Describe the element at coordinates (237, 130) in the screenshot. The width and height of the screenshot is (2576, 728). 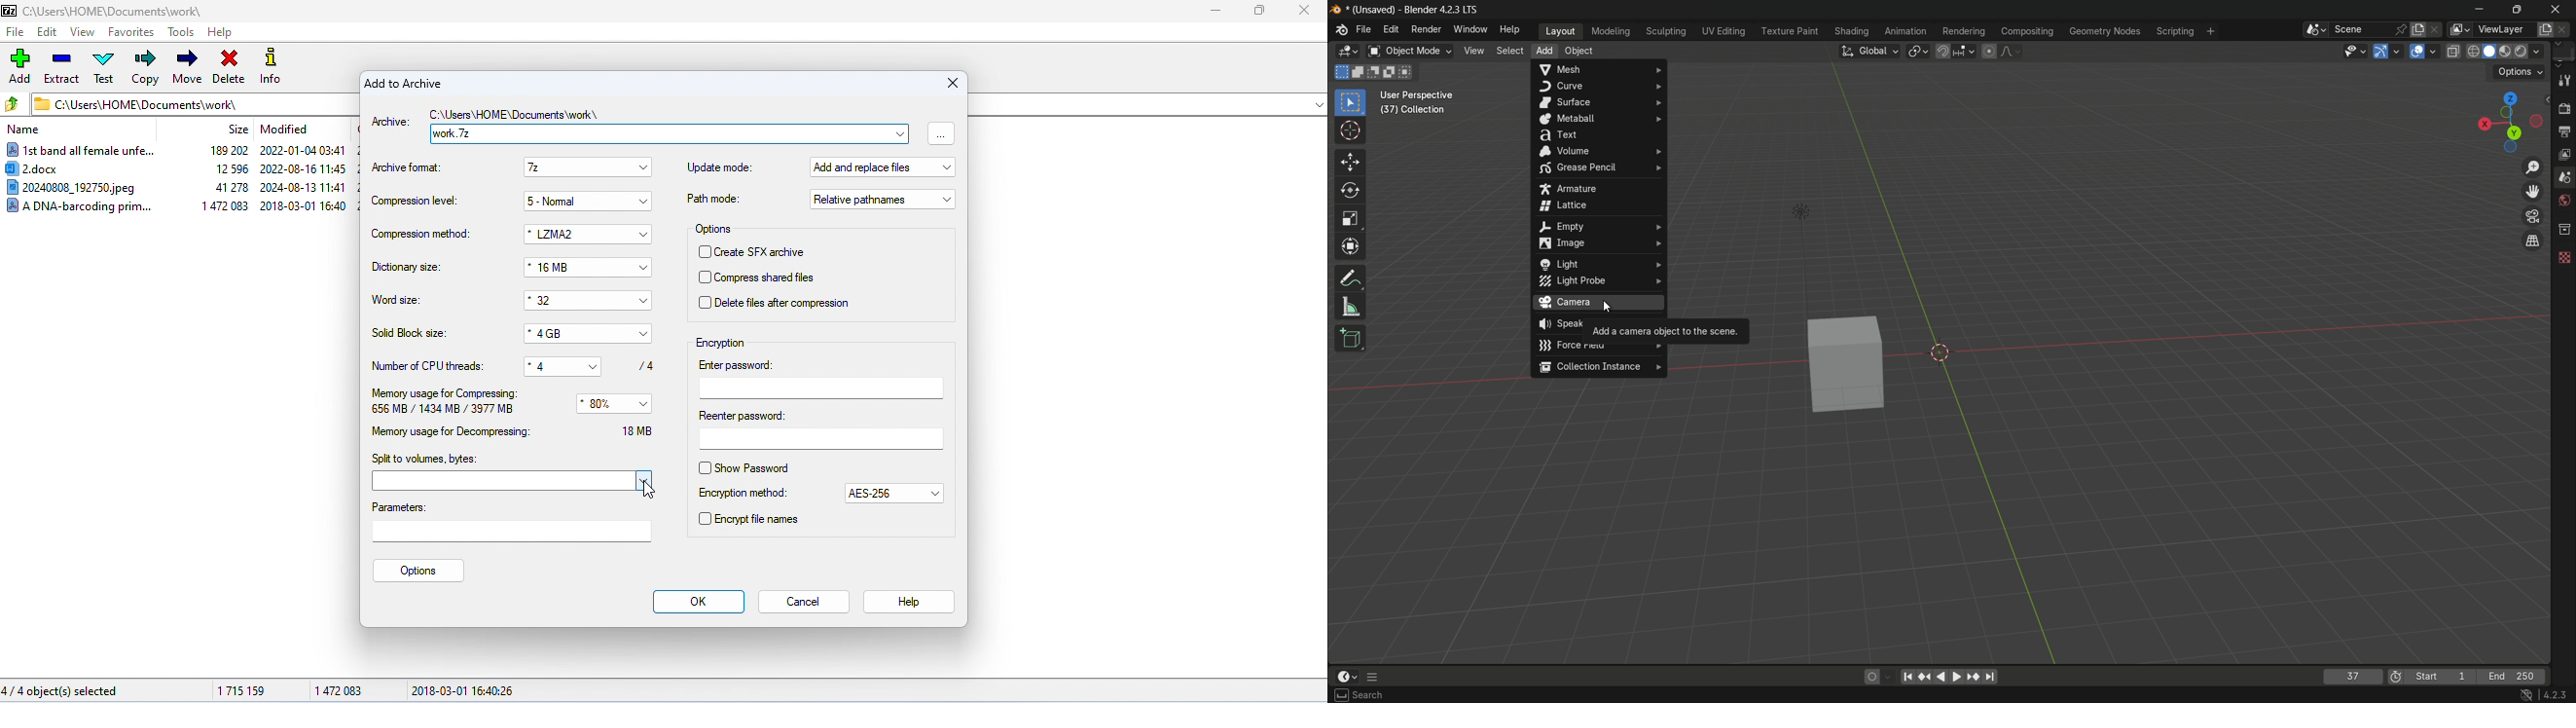
I see `size` at that location.